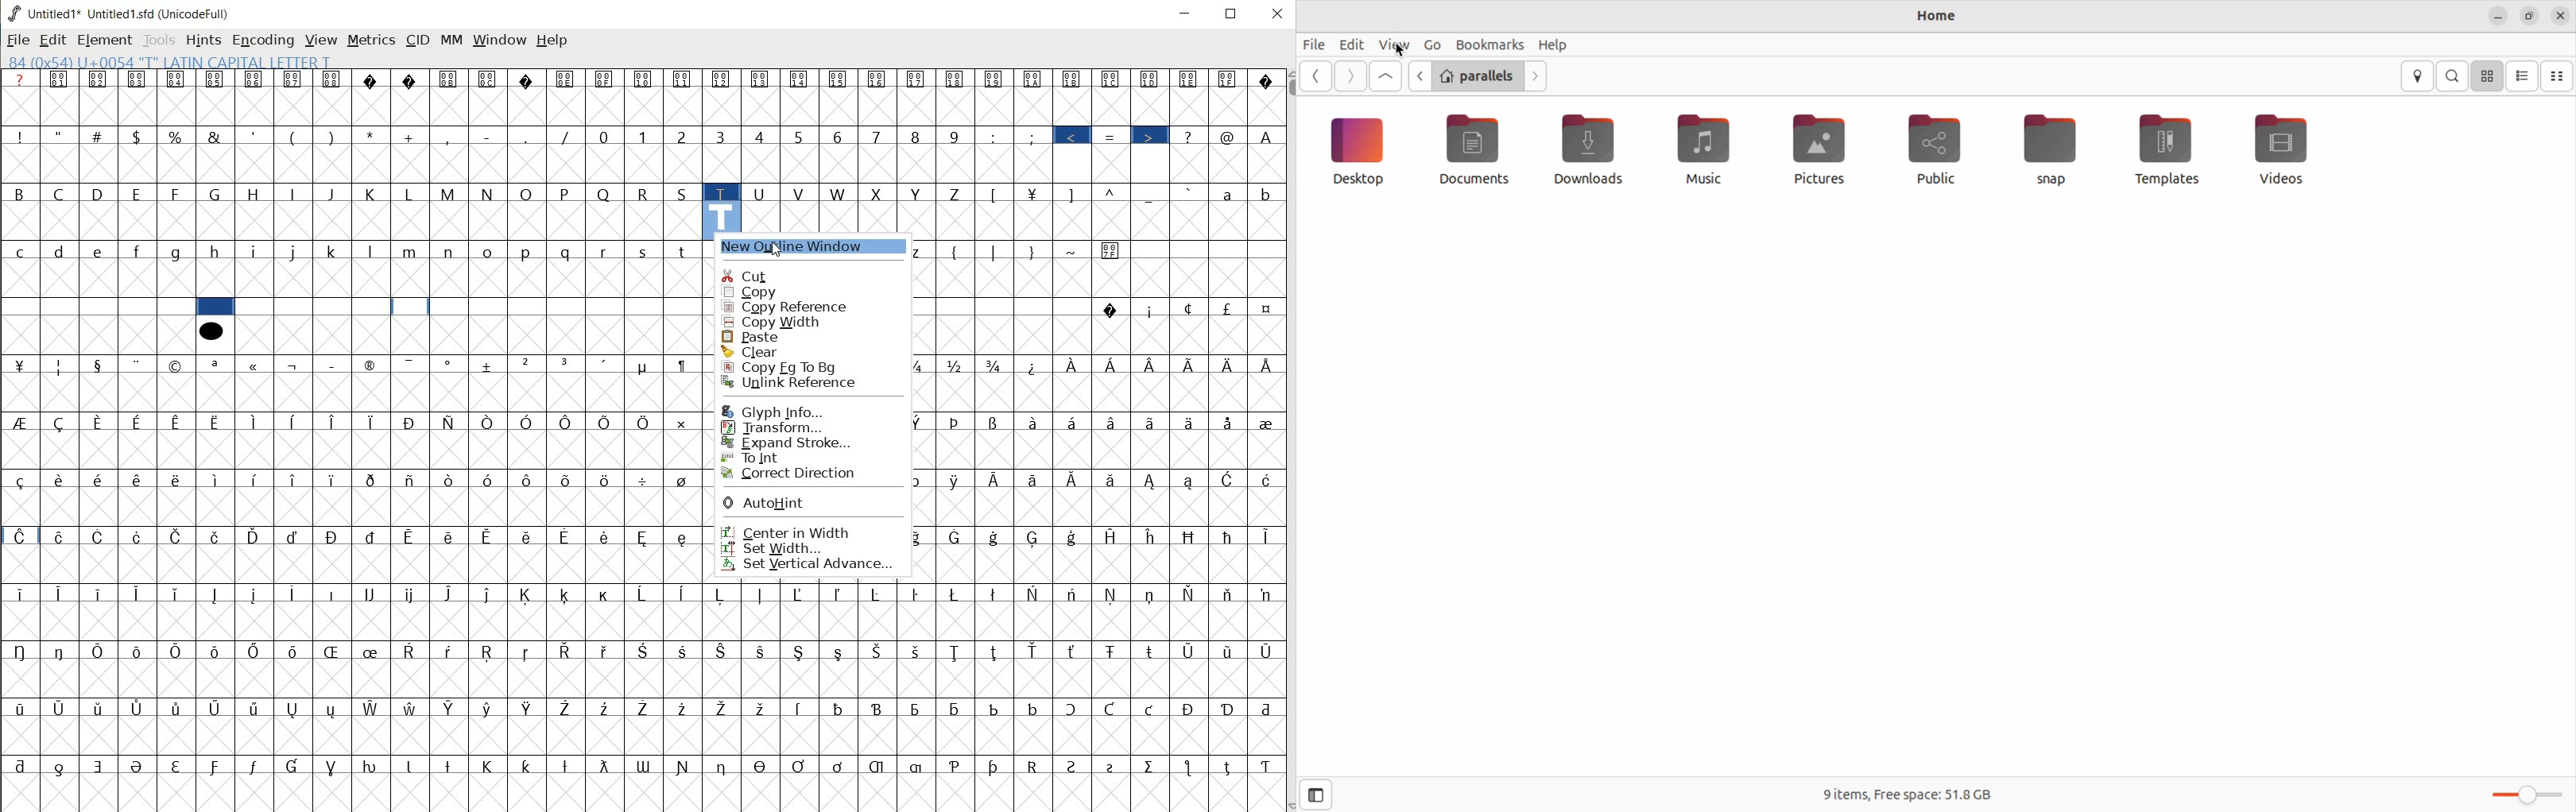  What do you see at coordinates (60, 134) in the screenshot?
I see `"` at bounding box center [60, 134].